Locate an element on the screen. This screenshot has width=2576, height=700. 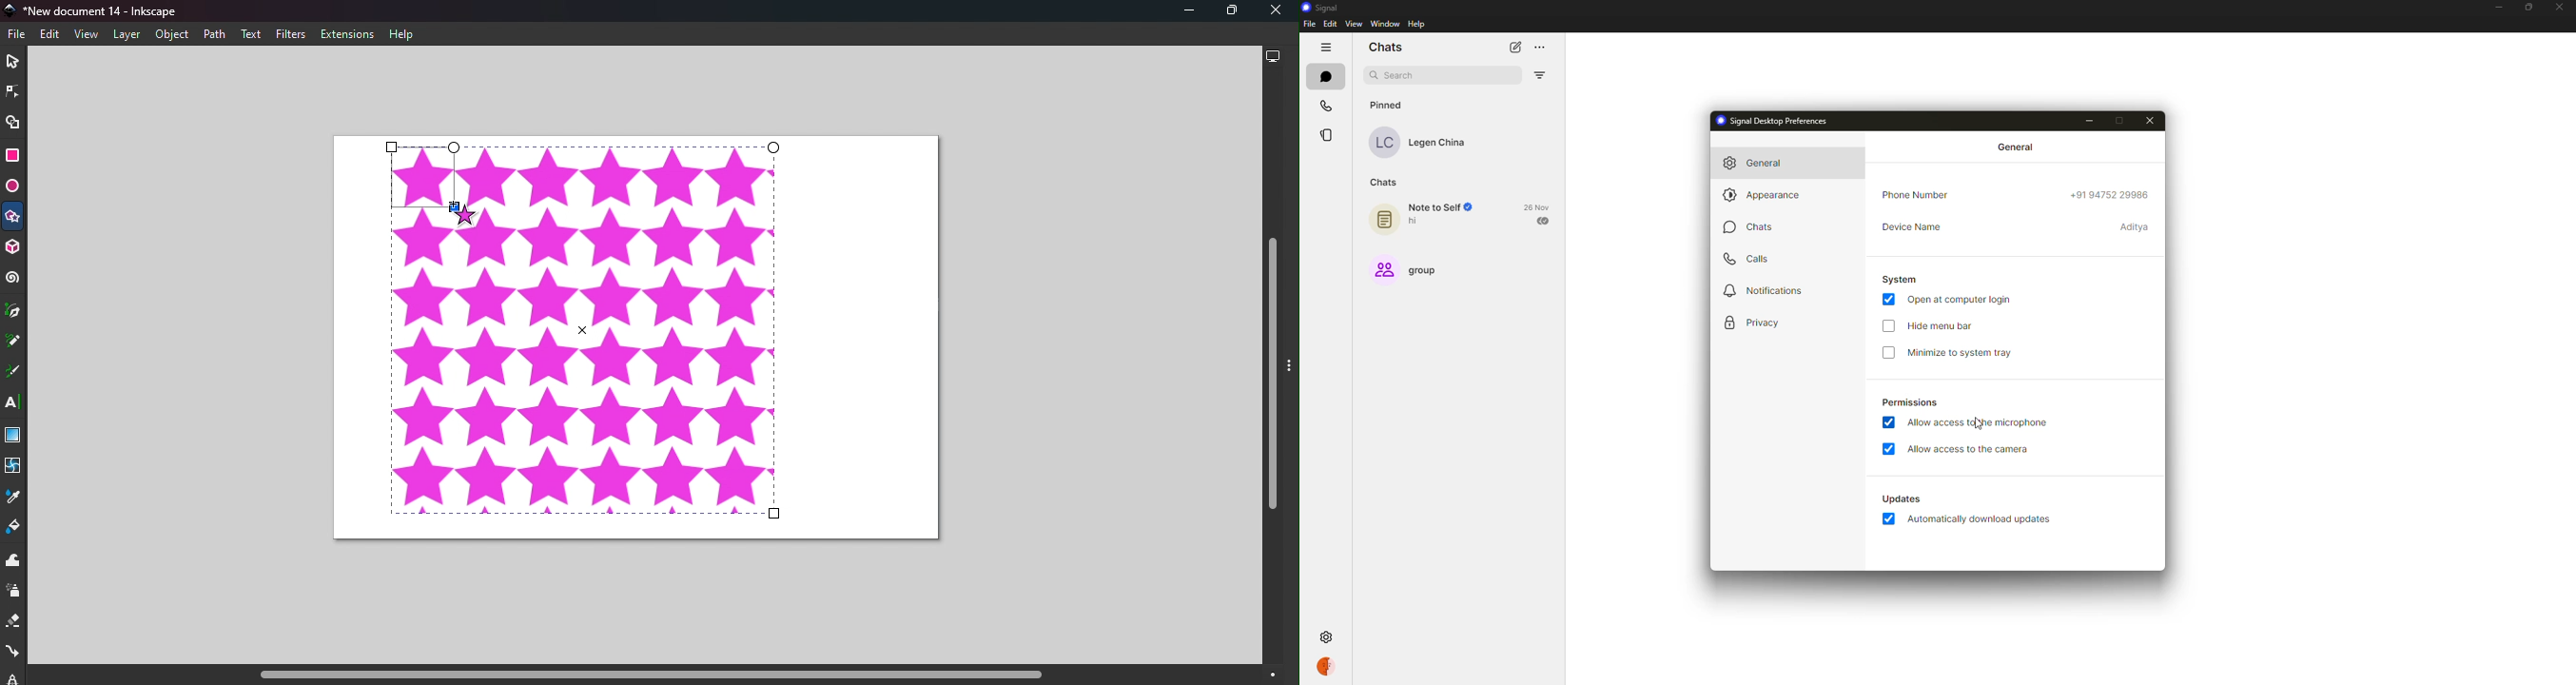
search is located at coordinates (1400, 74).